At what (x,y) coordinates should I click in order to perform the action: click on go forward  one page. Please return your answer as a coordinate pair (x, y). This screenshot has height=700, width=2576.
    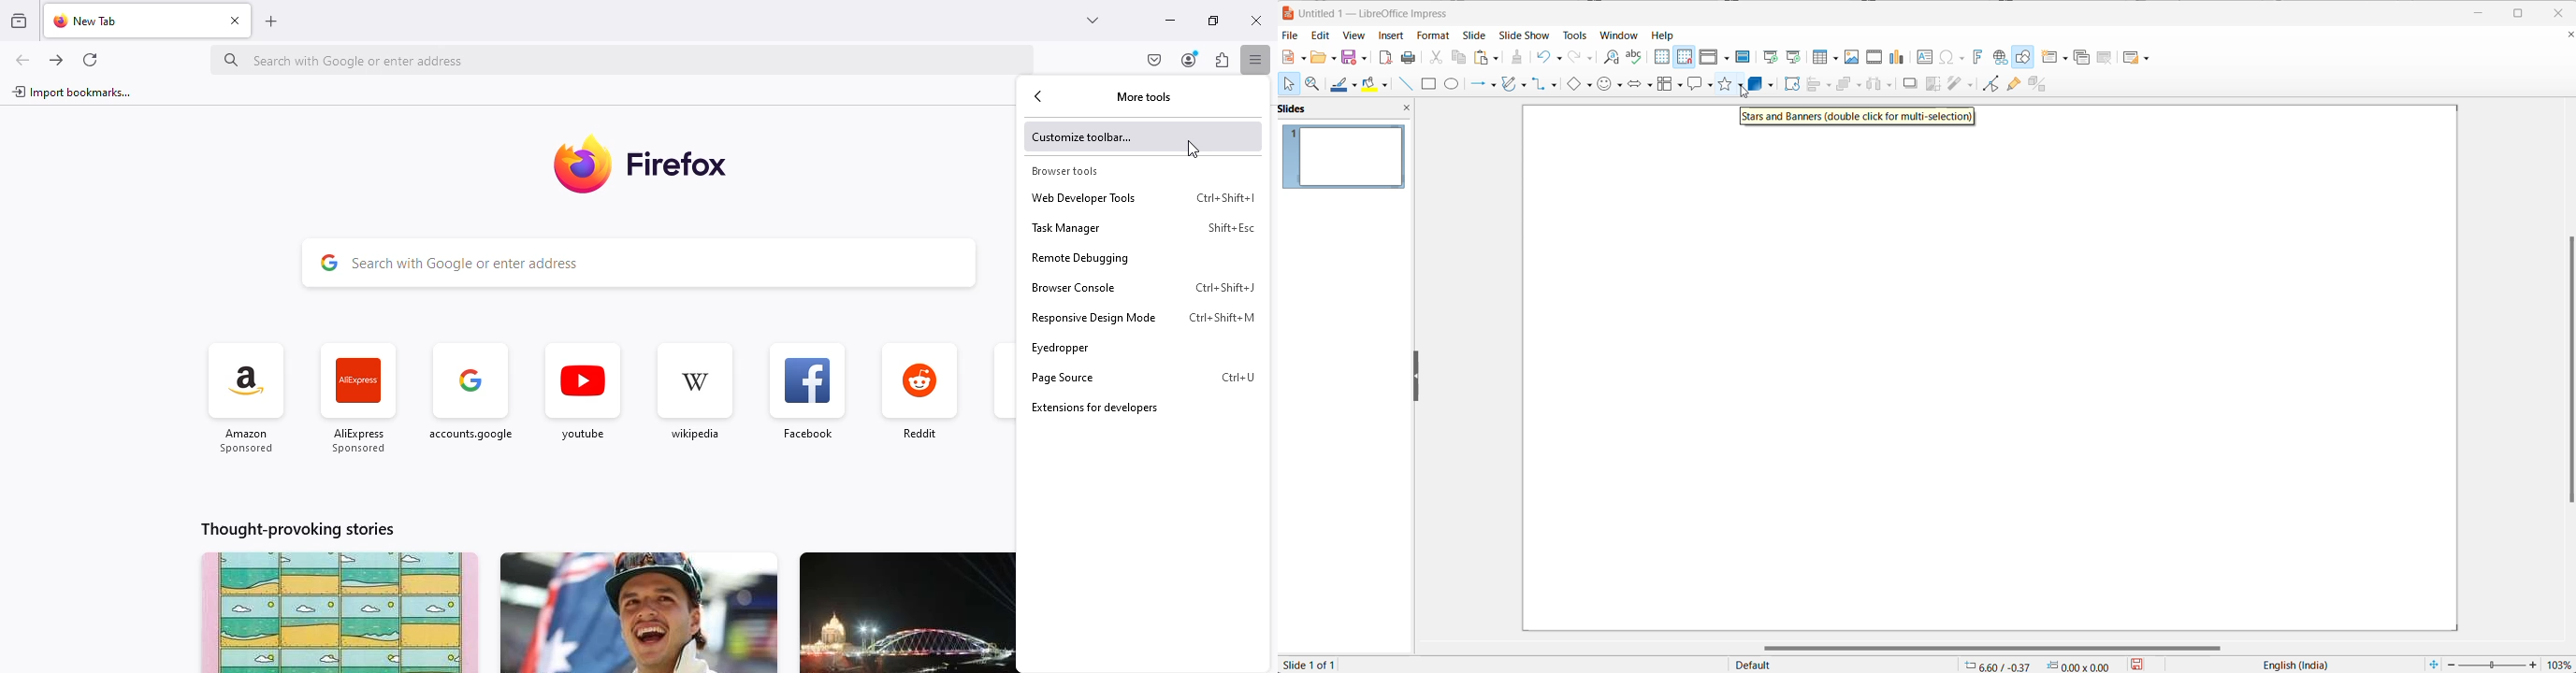
    Looking at the image, I should click on (57, 60).